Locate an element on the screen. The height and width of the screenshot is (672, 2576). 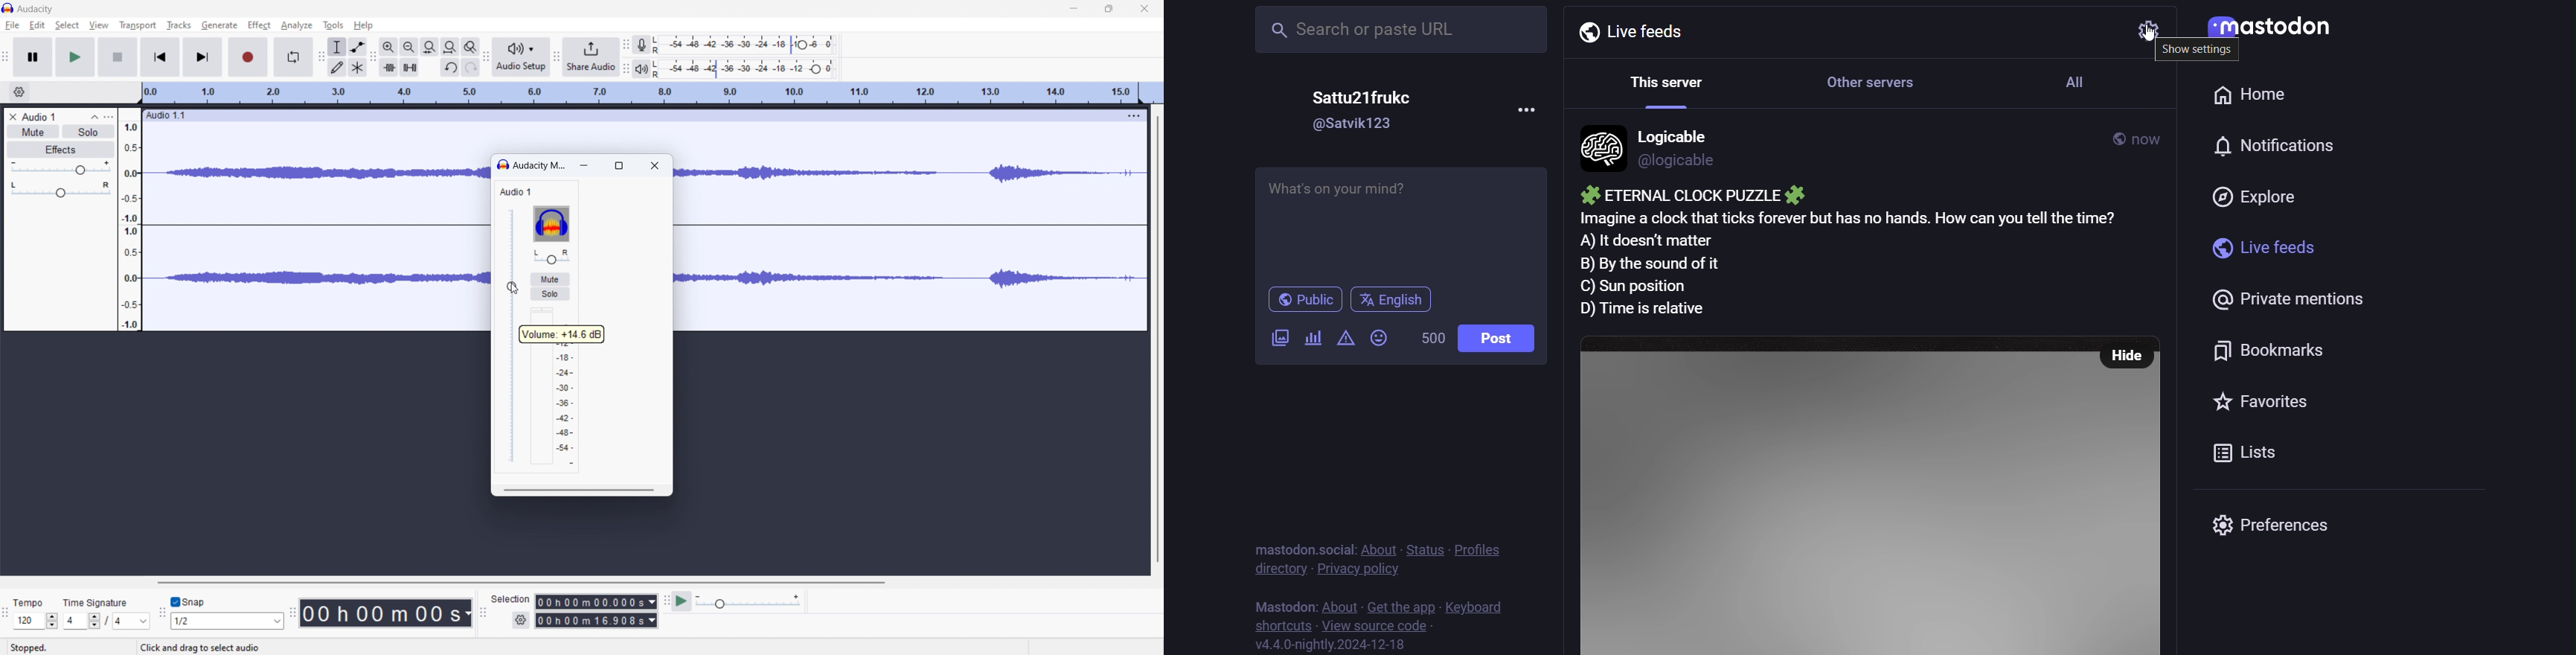
now is located at coordinates (2149, 138).